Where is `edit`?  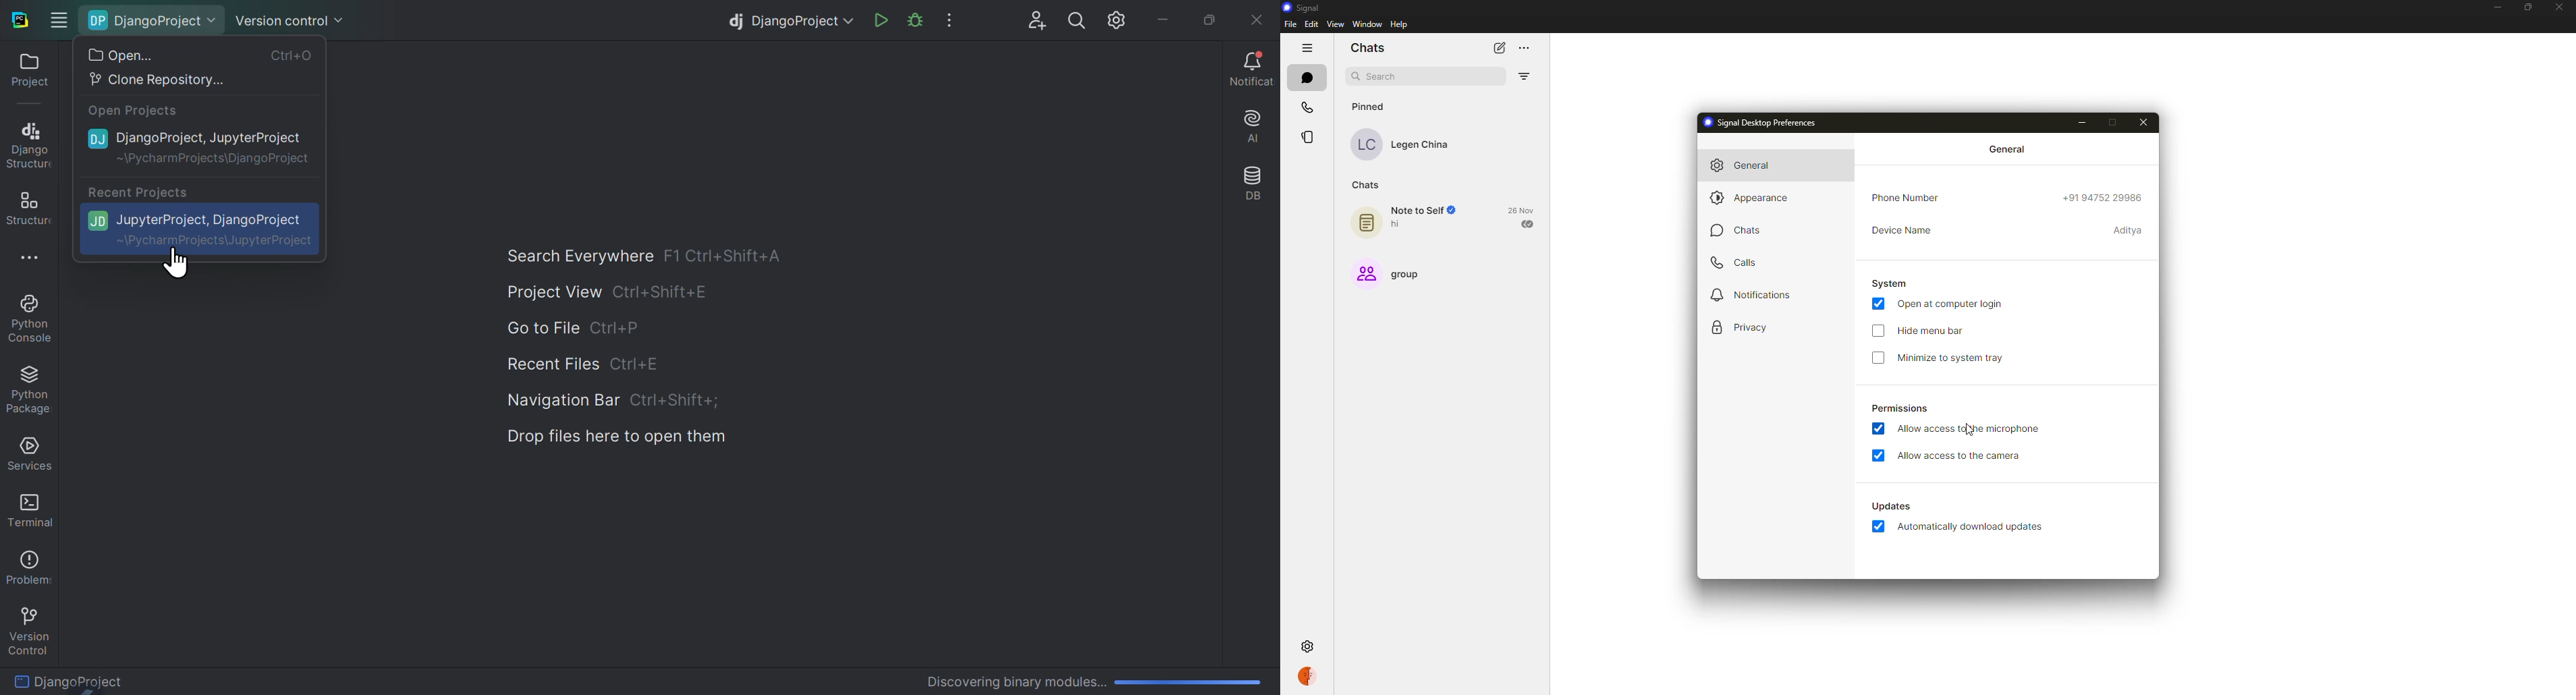 edit is located at coordinates (1313, 24).